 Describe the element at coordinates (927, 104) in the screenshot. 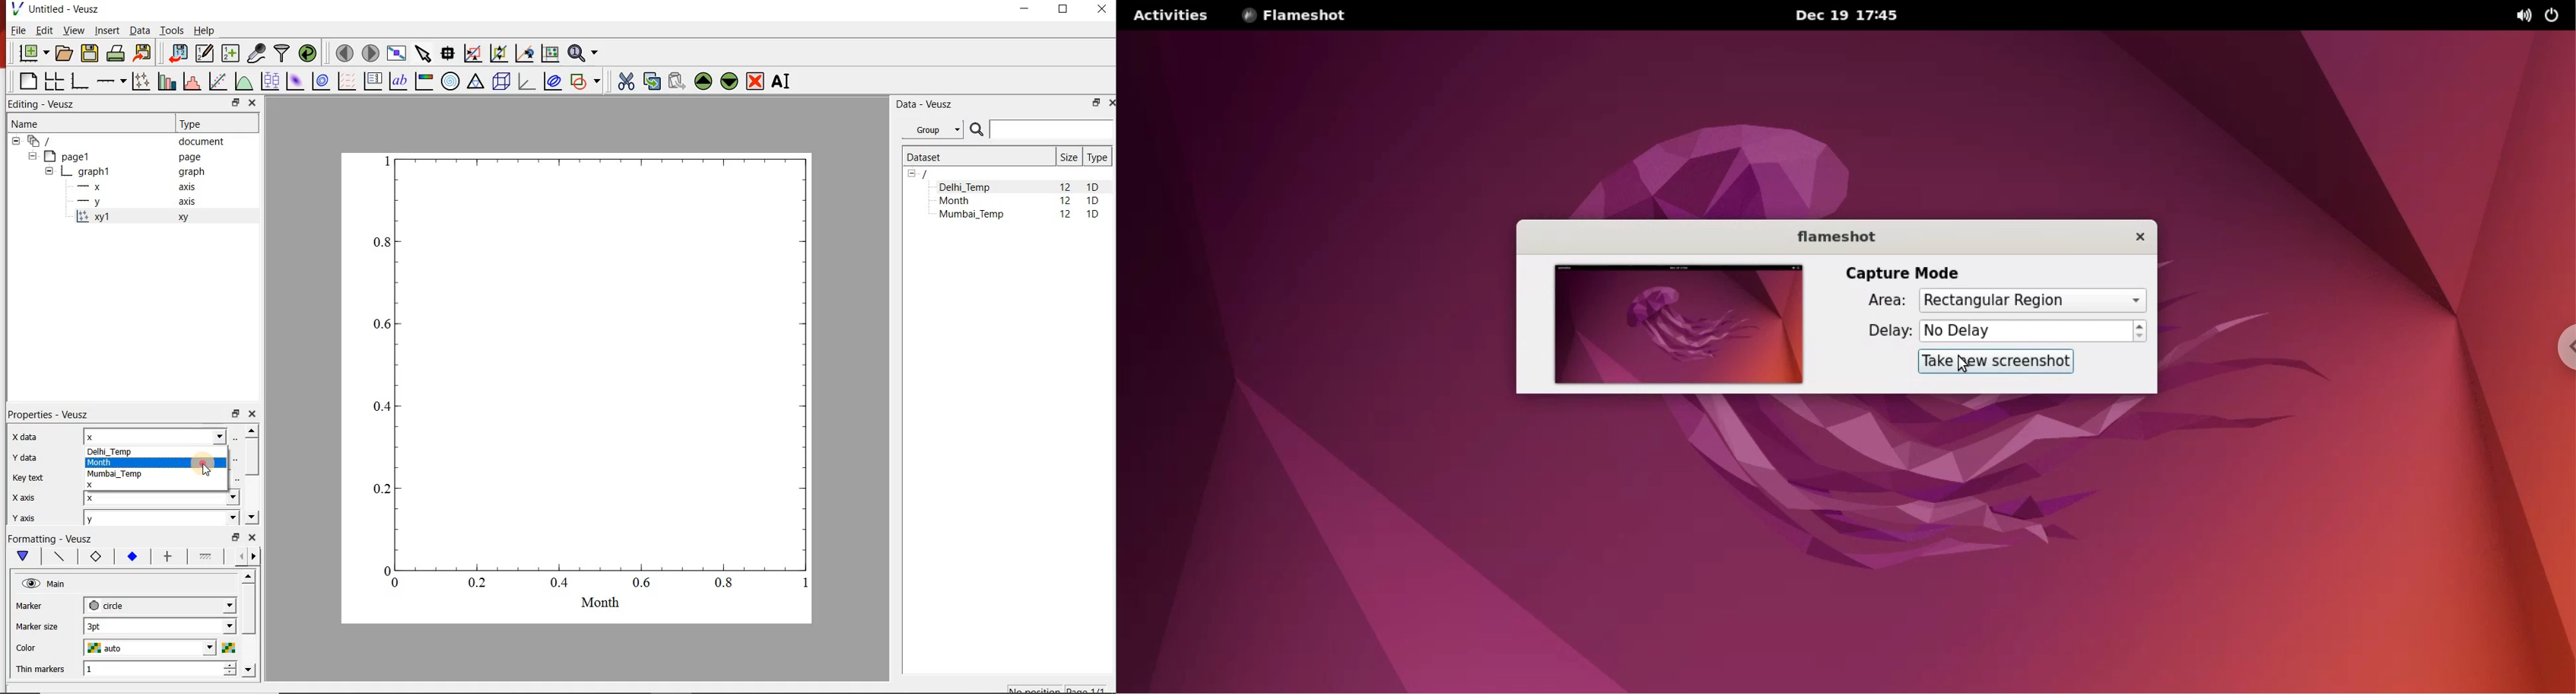

I see `Data - Veusz` at that location.